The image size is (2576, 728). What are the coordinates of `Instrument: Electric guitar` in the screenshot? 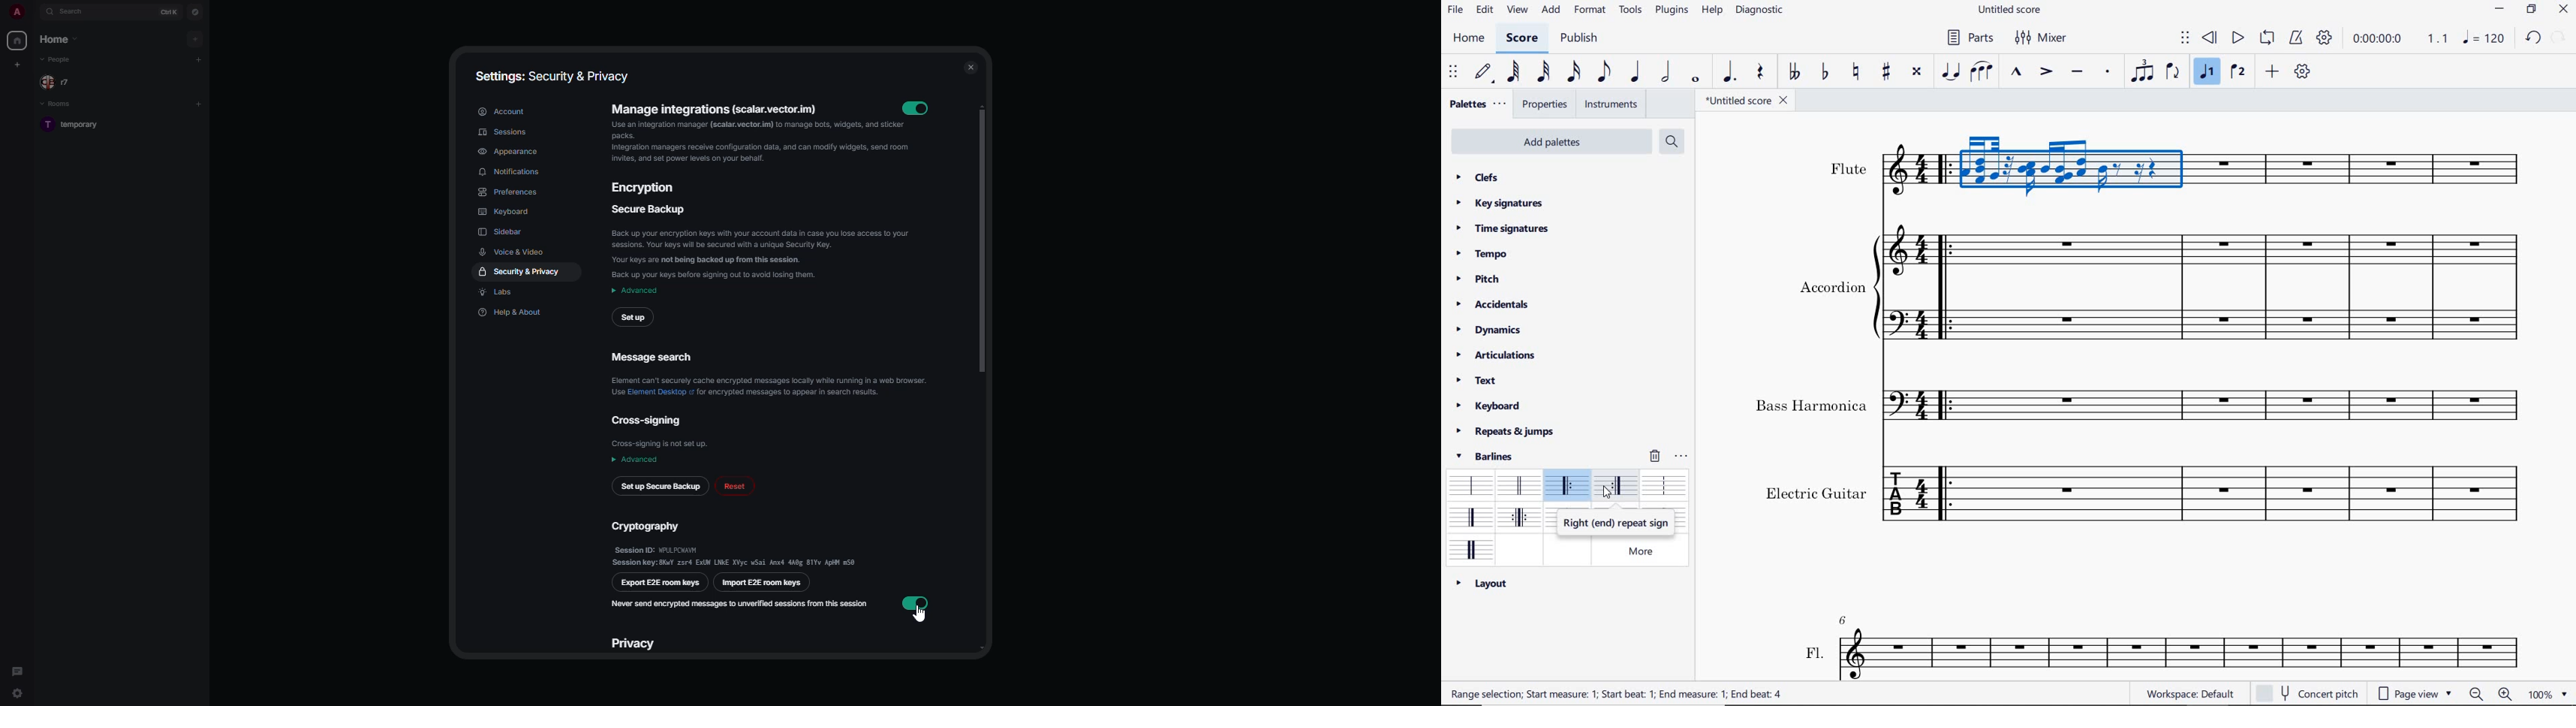 It's located at (2249, 287).